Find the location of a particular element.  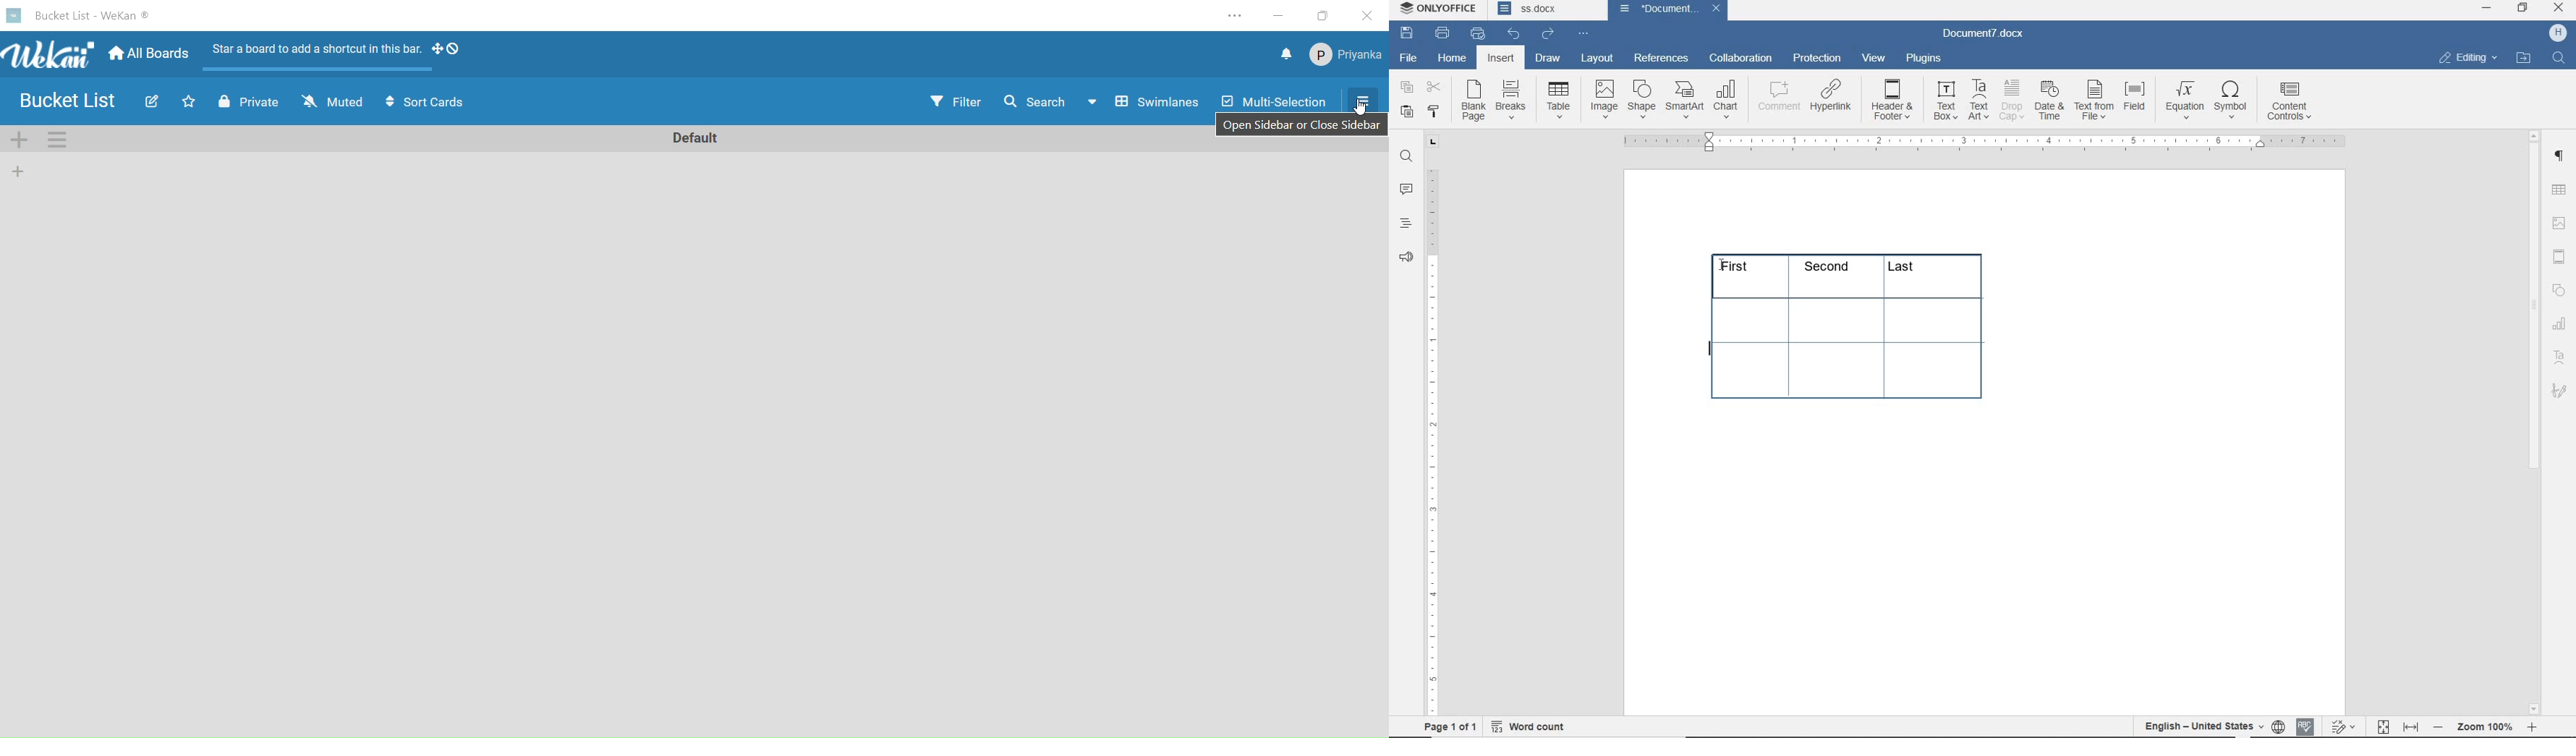

feedback & suppory is located at coordinates (1407, 259).